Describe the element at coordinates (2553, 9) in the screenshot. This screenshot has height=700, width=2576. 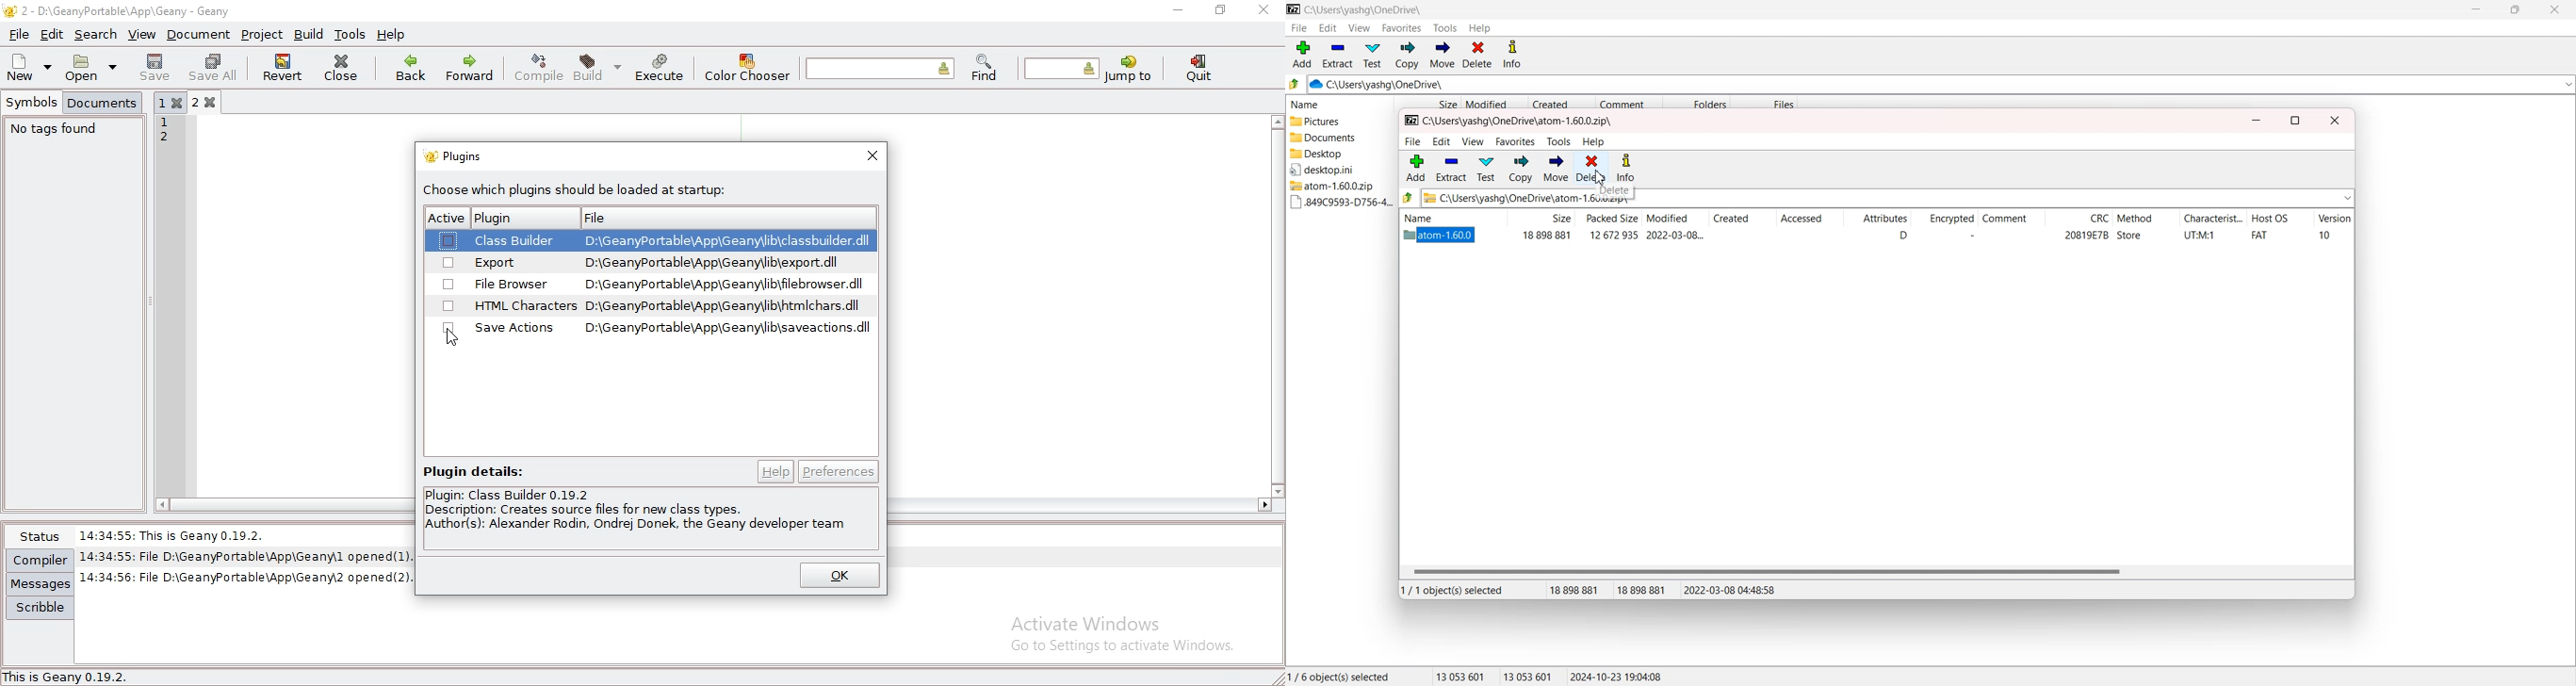
I see `Close` at that location.